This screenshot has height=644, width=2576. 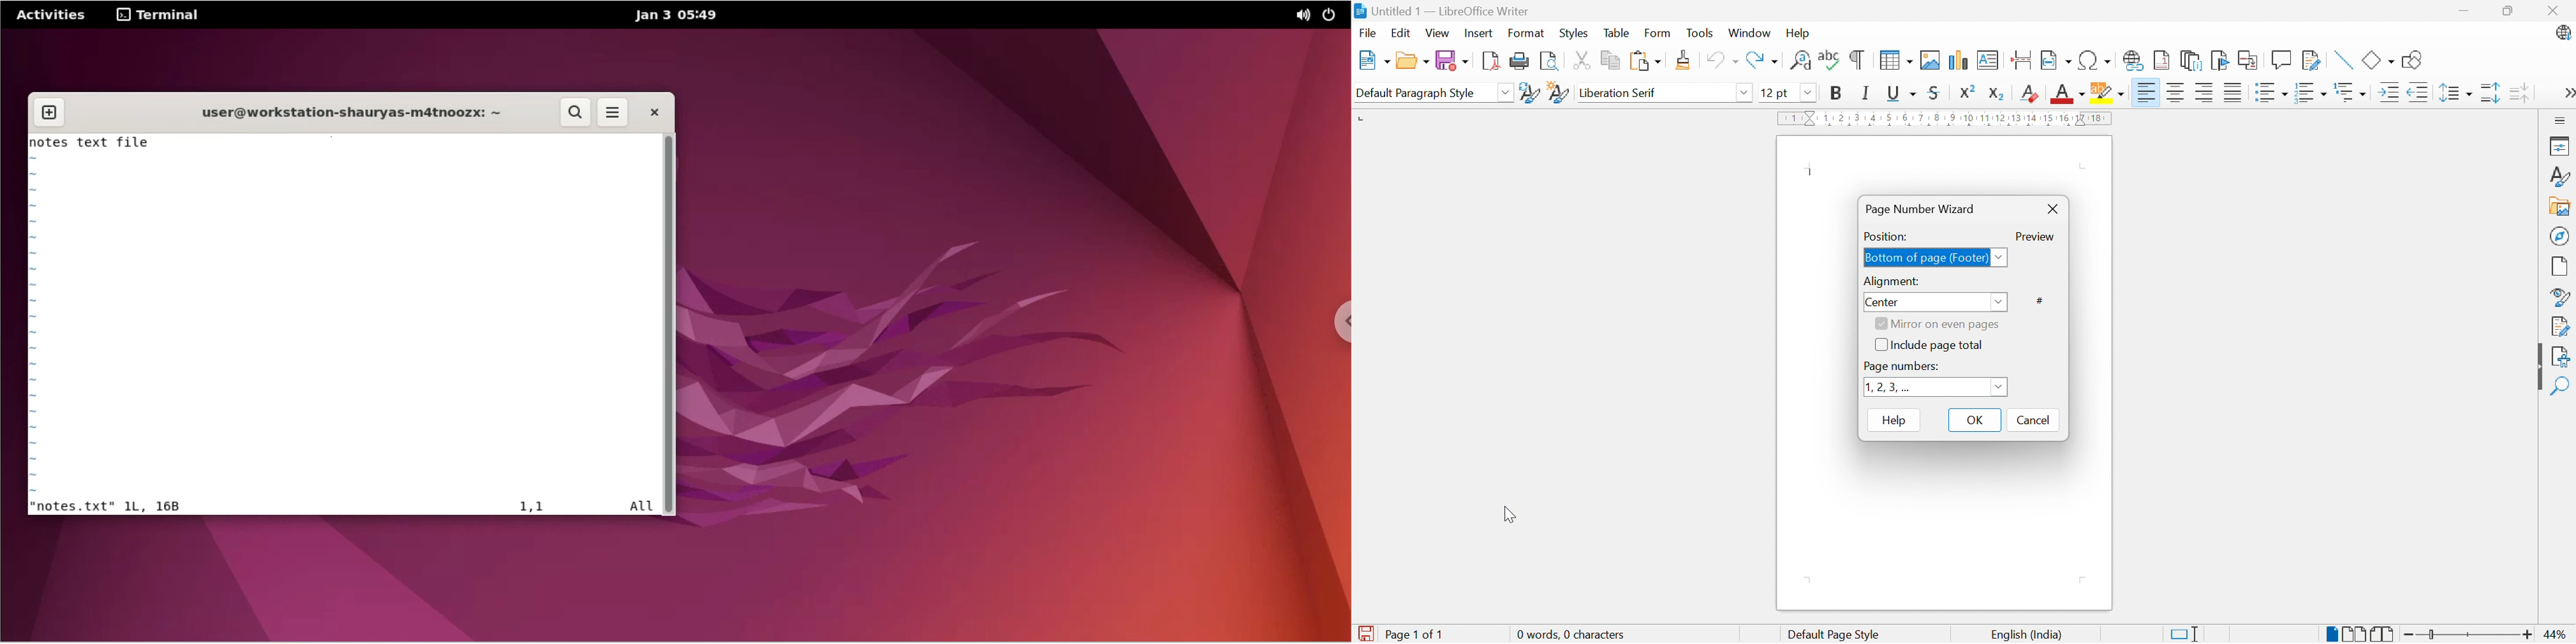 What do you see at coordinates (1401, 34) in the screenshot?
I see `Edit` at bounding box center [1401, 34].